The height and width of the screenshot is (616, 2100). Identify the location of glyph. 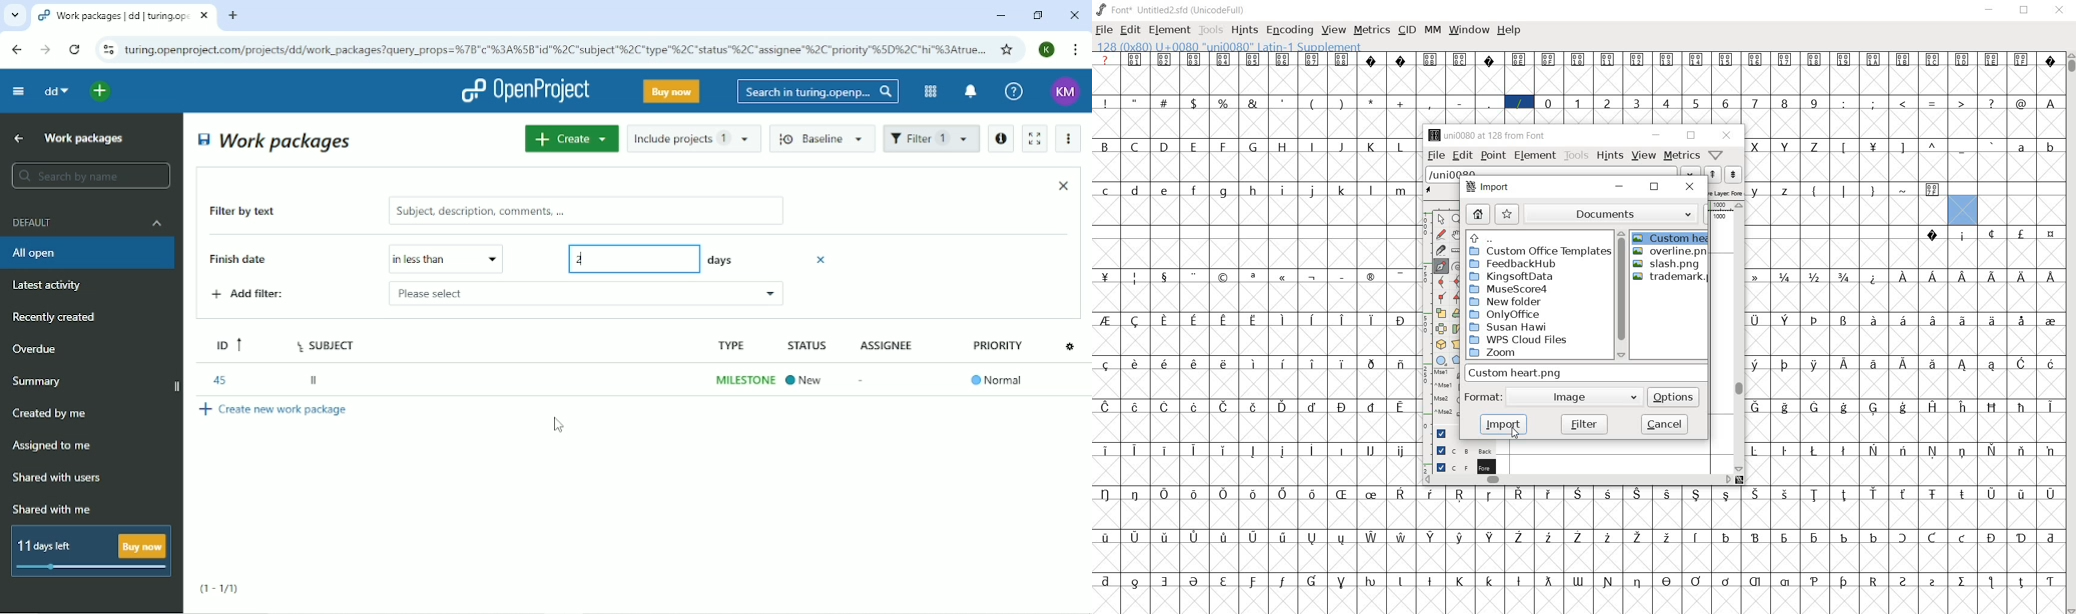
(1193, 147).